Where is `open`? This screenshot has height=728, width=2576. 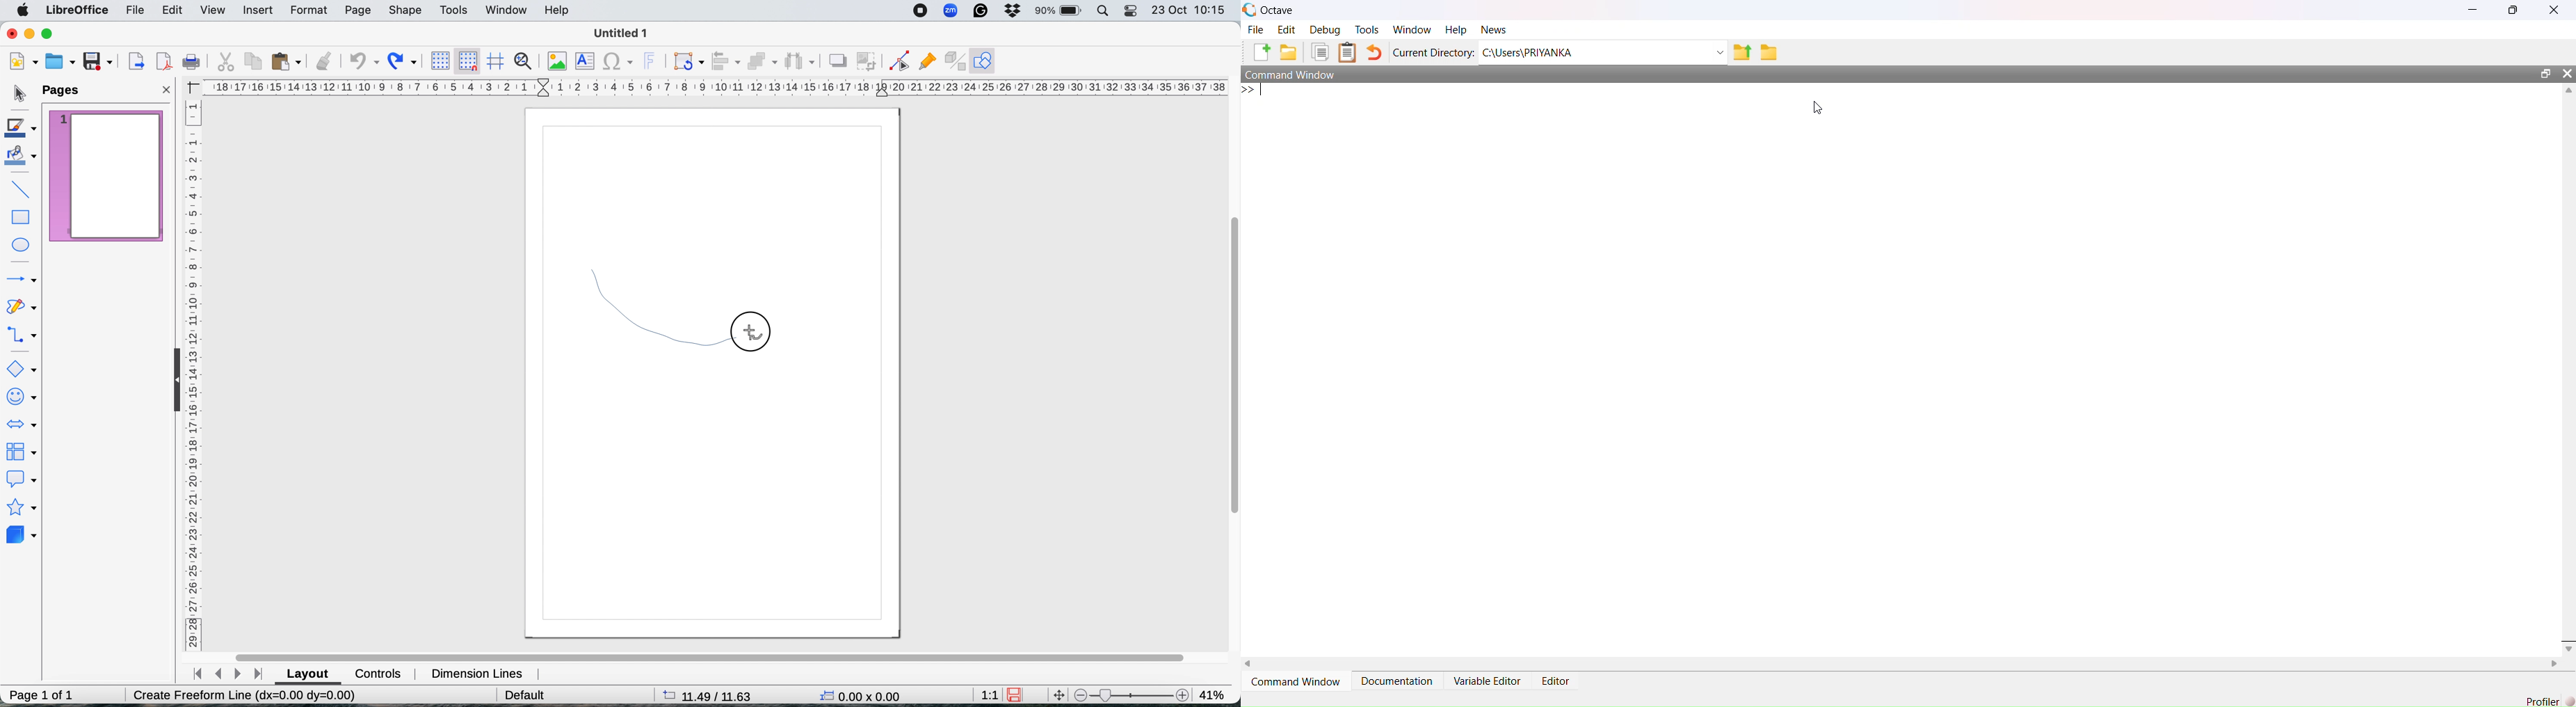 open is located at coordinates (61, 61).